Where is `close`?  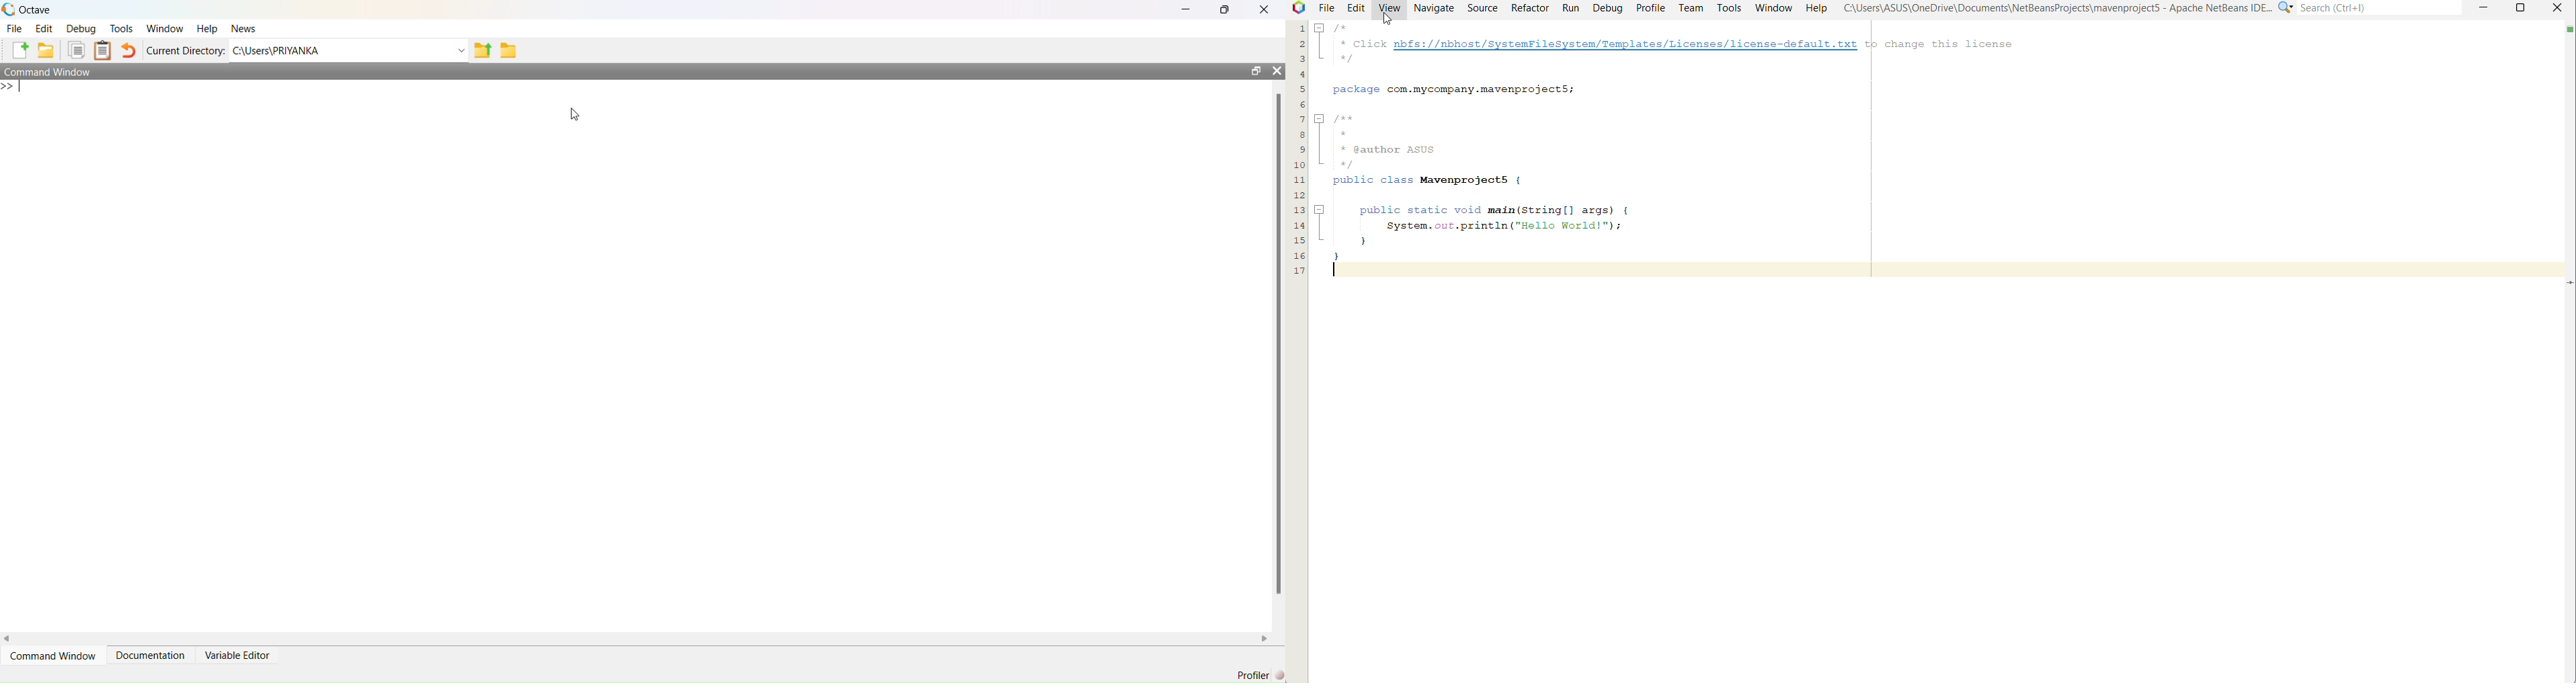
close is located at coordinates (1266, 8).